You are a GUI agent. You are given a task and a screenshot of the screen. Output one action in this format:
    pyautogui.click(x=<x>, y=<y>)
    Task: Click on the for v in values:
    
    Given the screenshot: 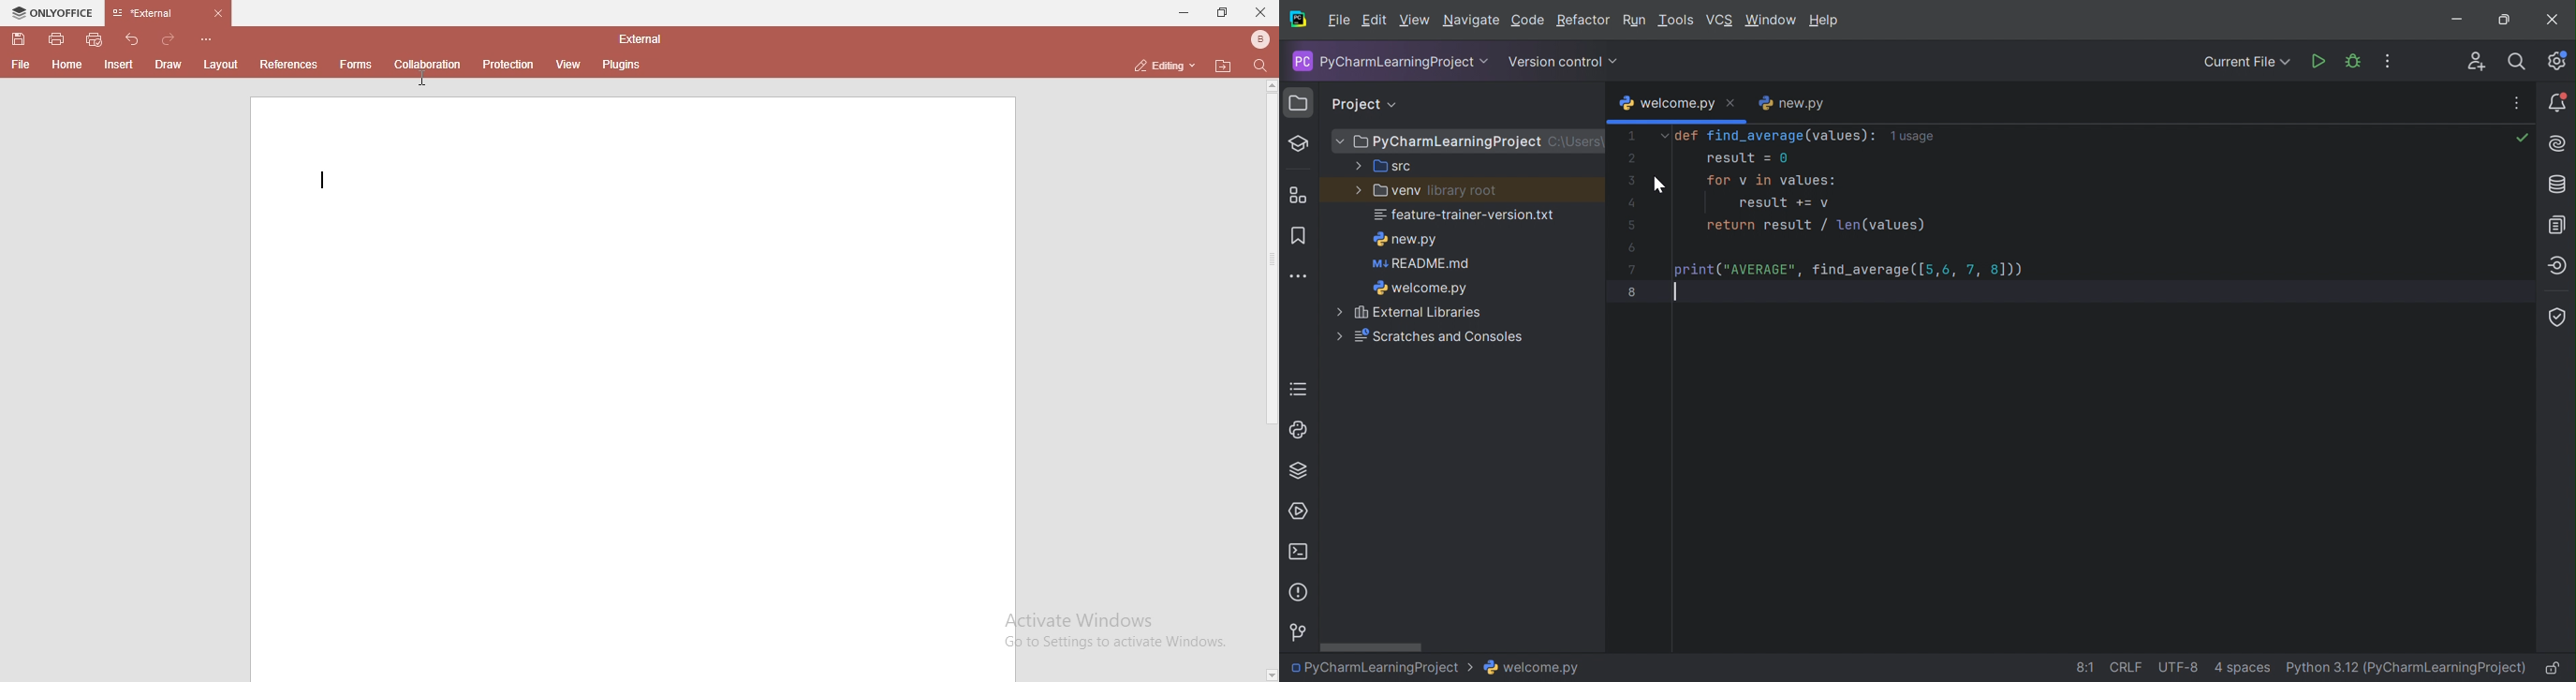 What is the action you would take?
    pyautogui.click(x=1771, y=180)
    